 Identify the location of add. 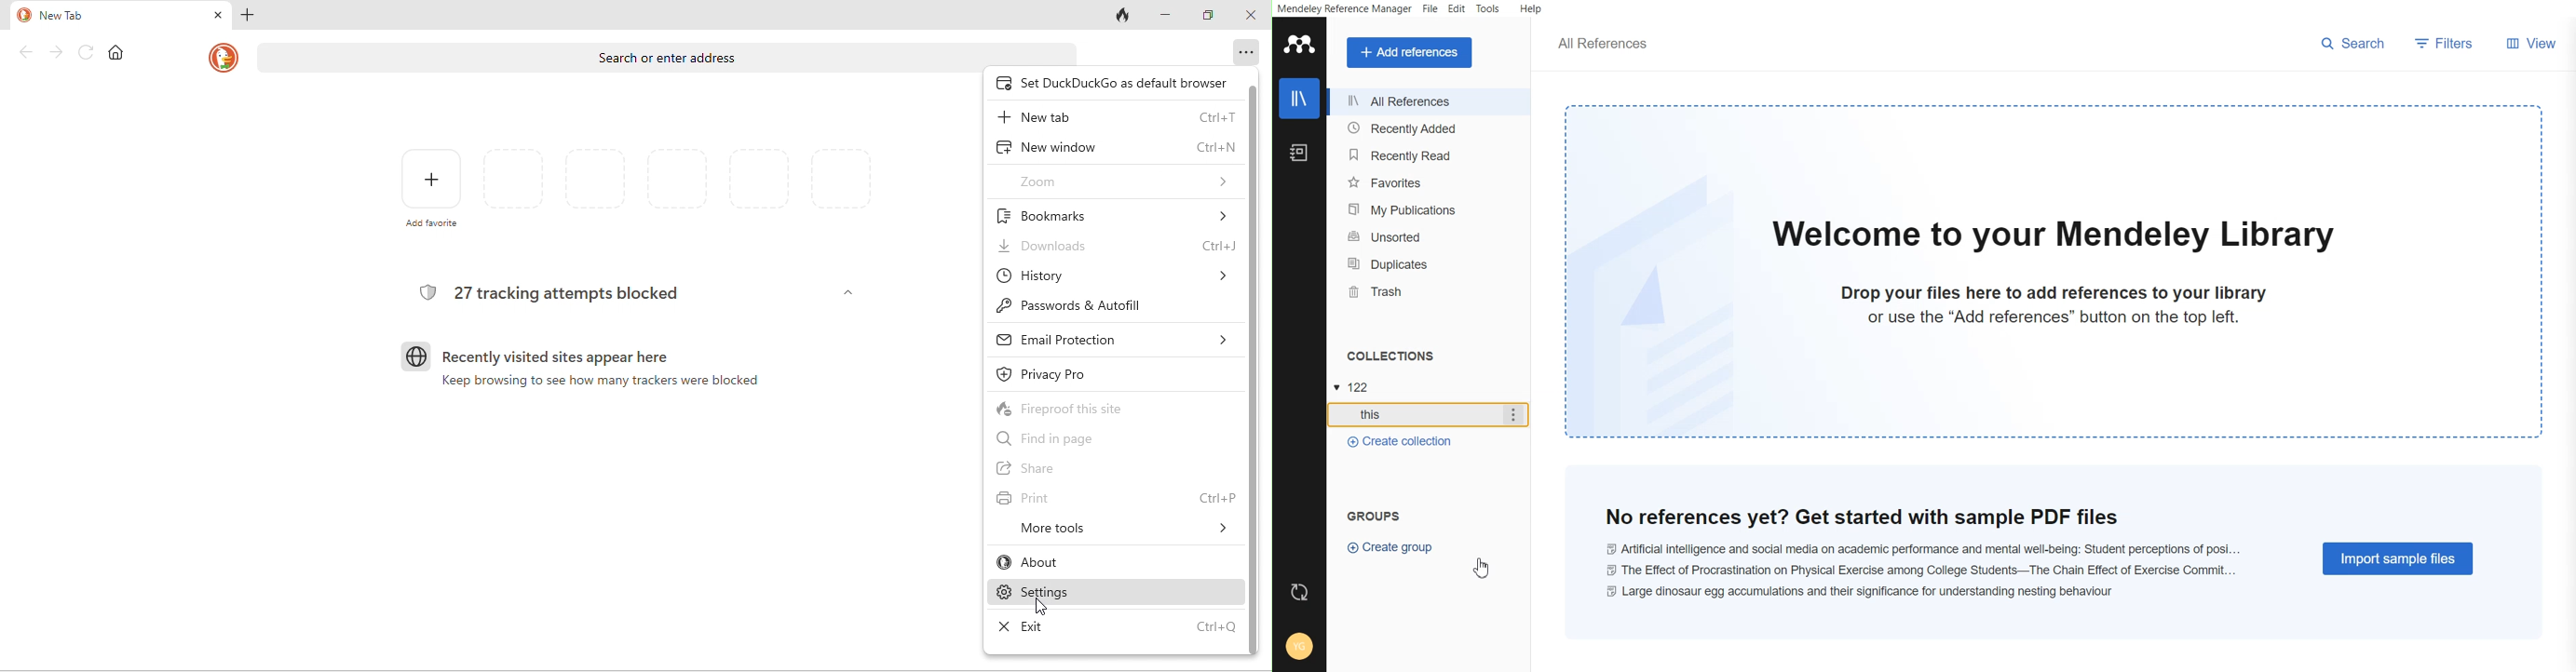
(245, 18).